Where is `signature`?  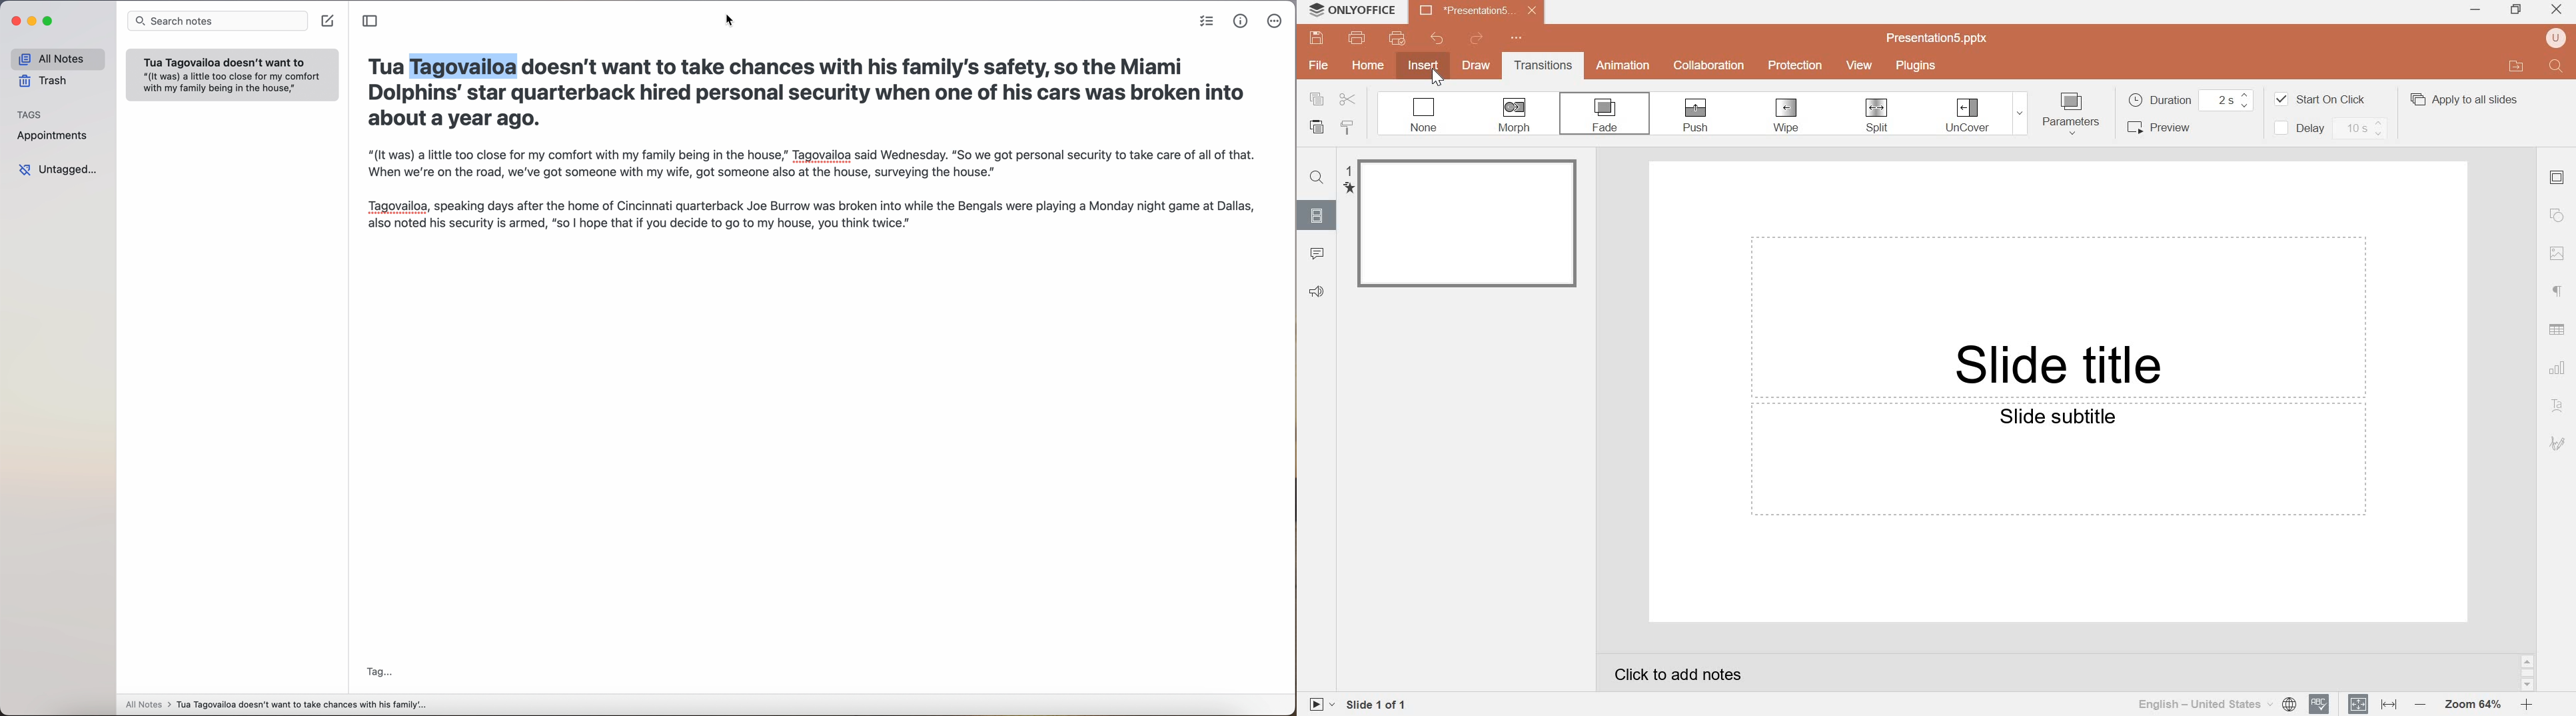 signature is located at coordinates (2557, 444).